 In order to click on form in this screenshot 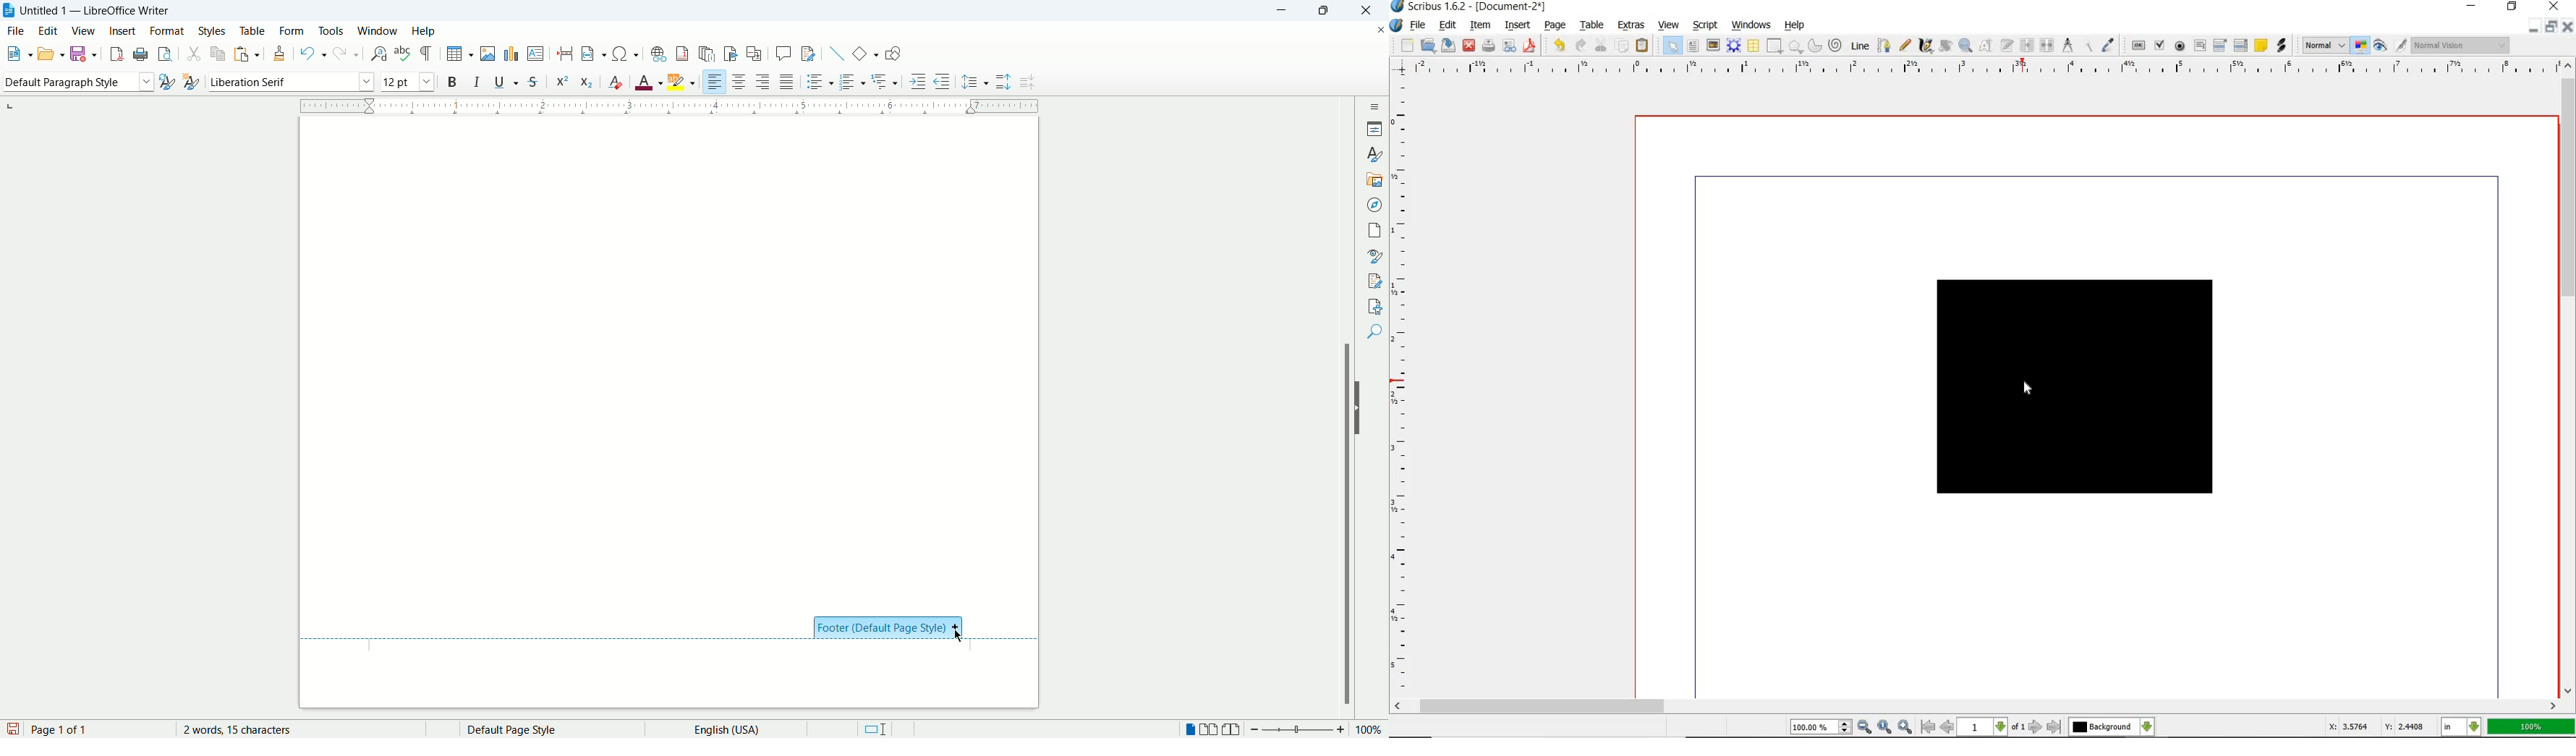, I will do `click(292, 30)`.